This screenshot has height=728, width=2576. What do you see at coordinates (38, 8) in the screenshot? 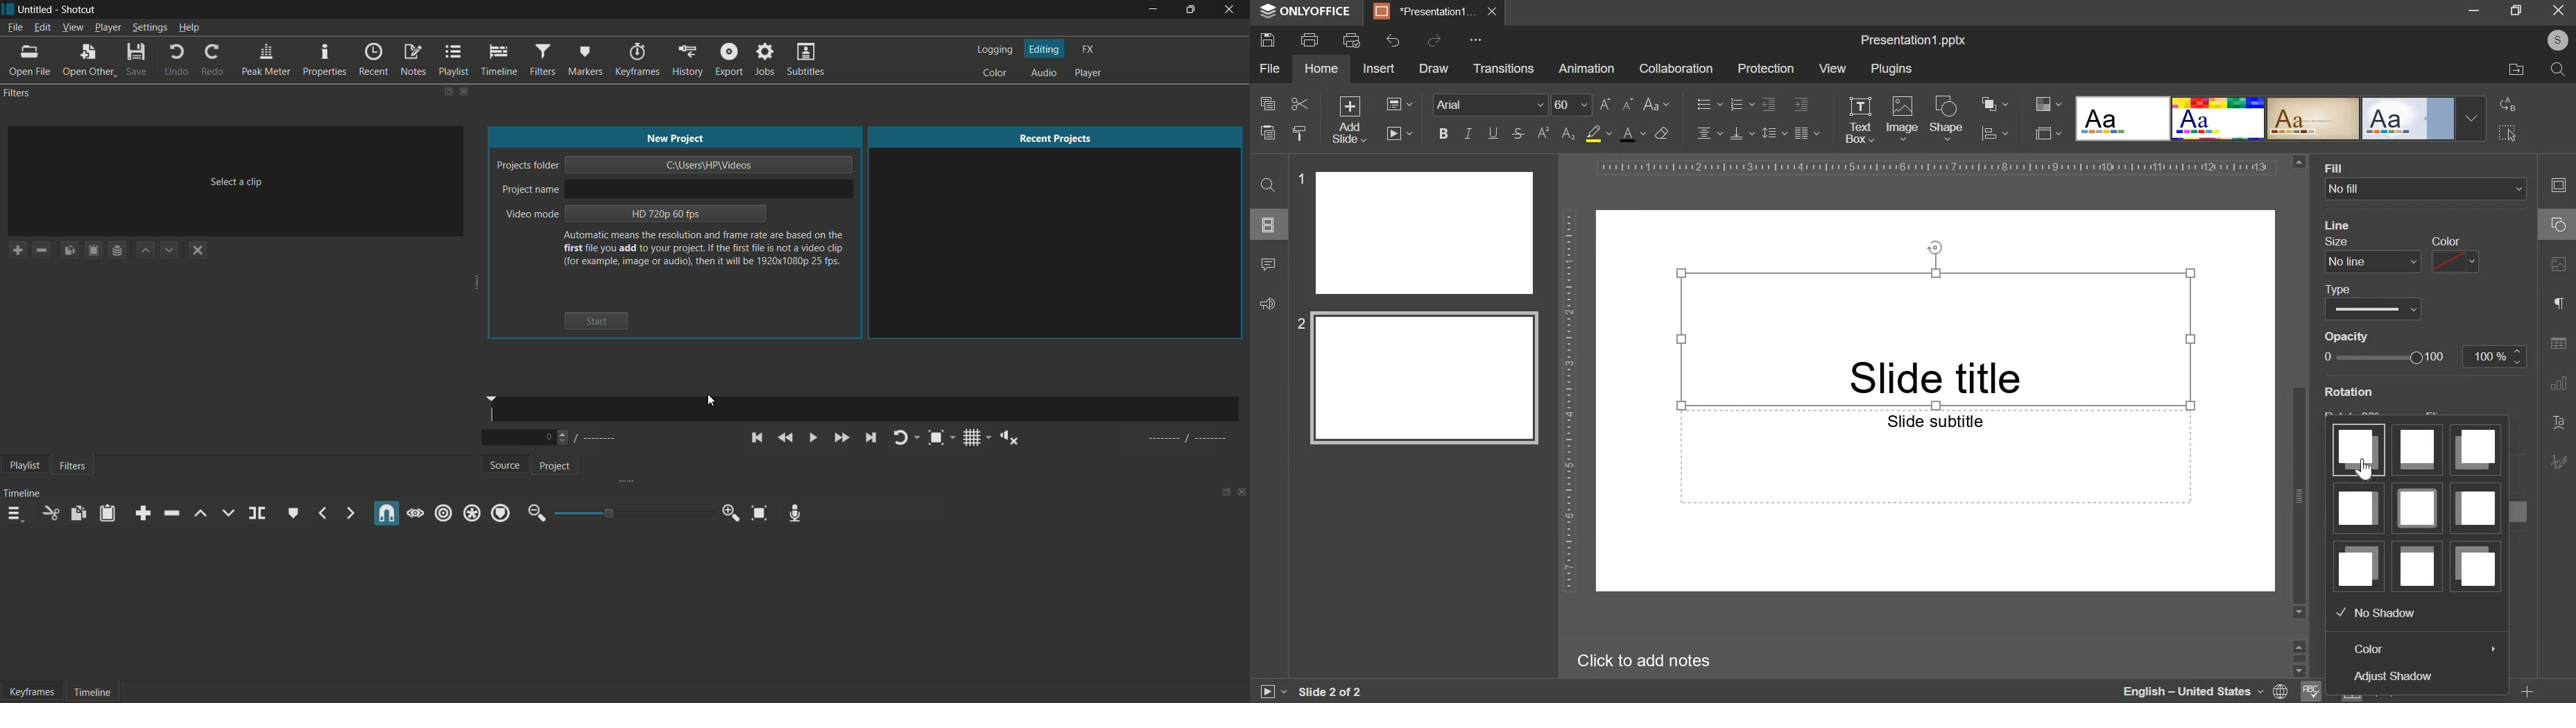
I see `project name` at bounding box center [38, 8].